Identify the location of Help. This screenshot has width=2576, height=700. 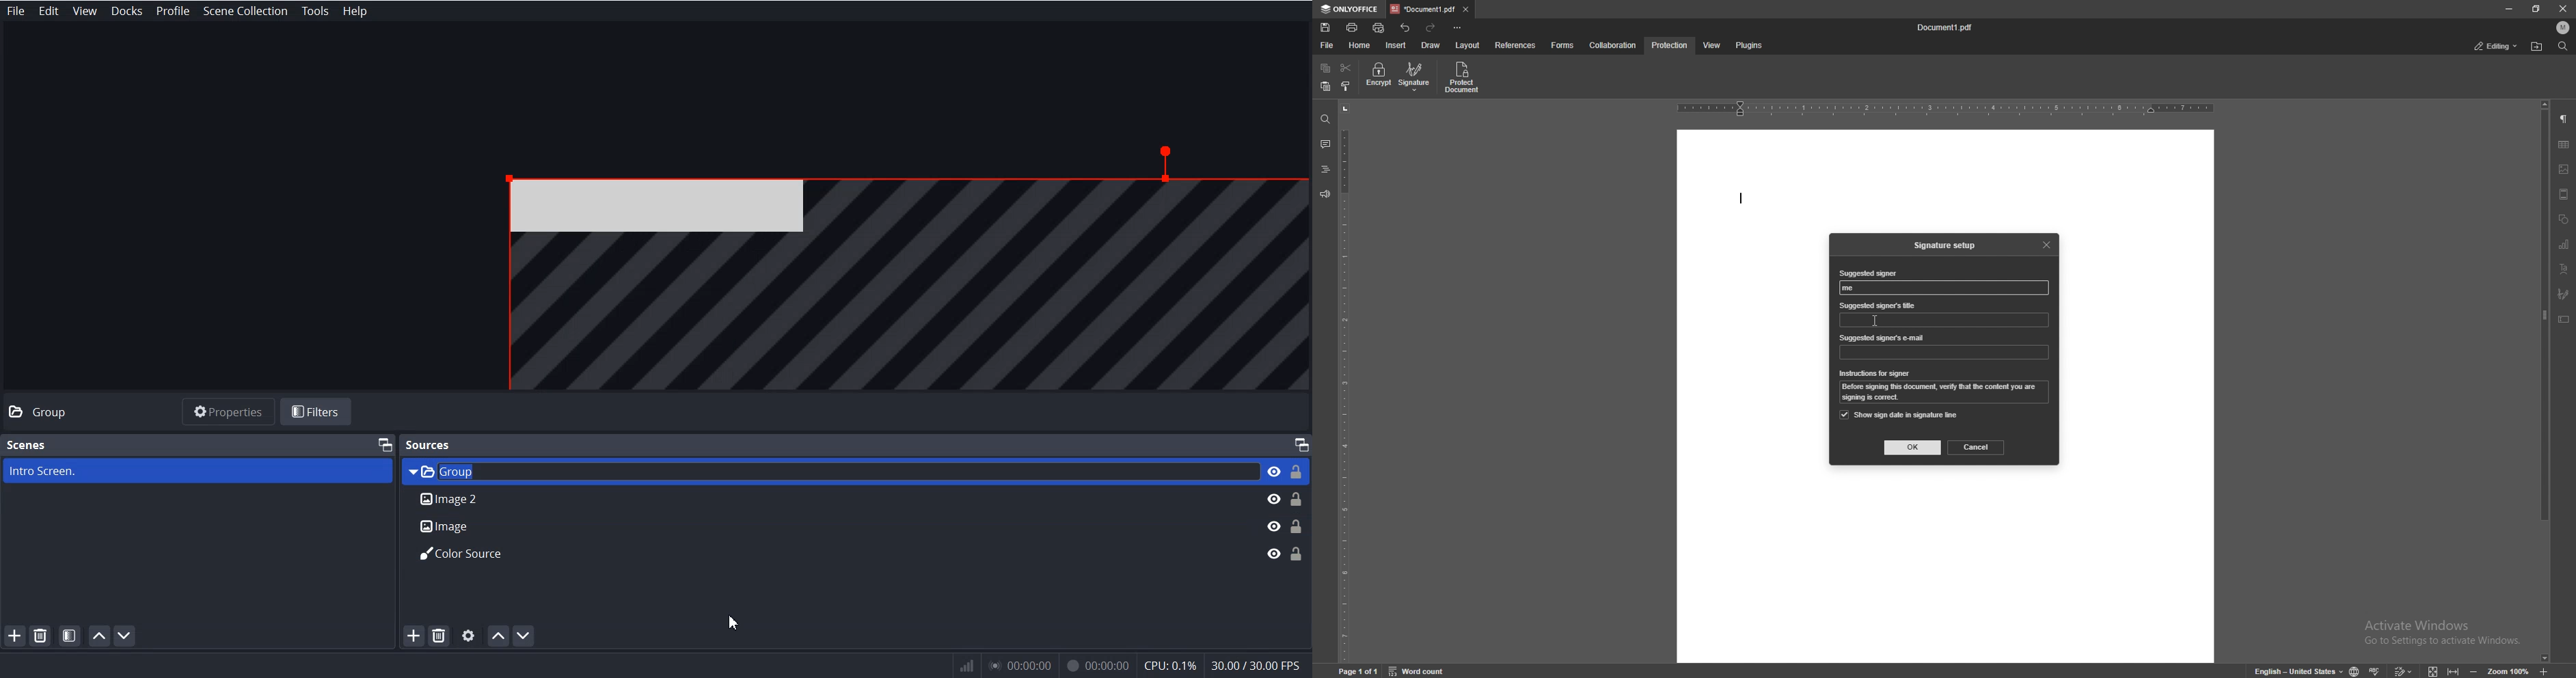
(353, 11).